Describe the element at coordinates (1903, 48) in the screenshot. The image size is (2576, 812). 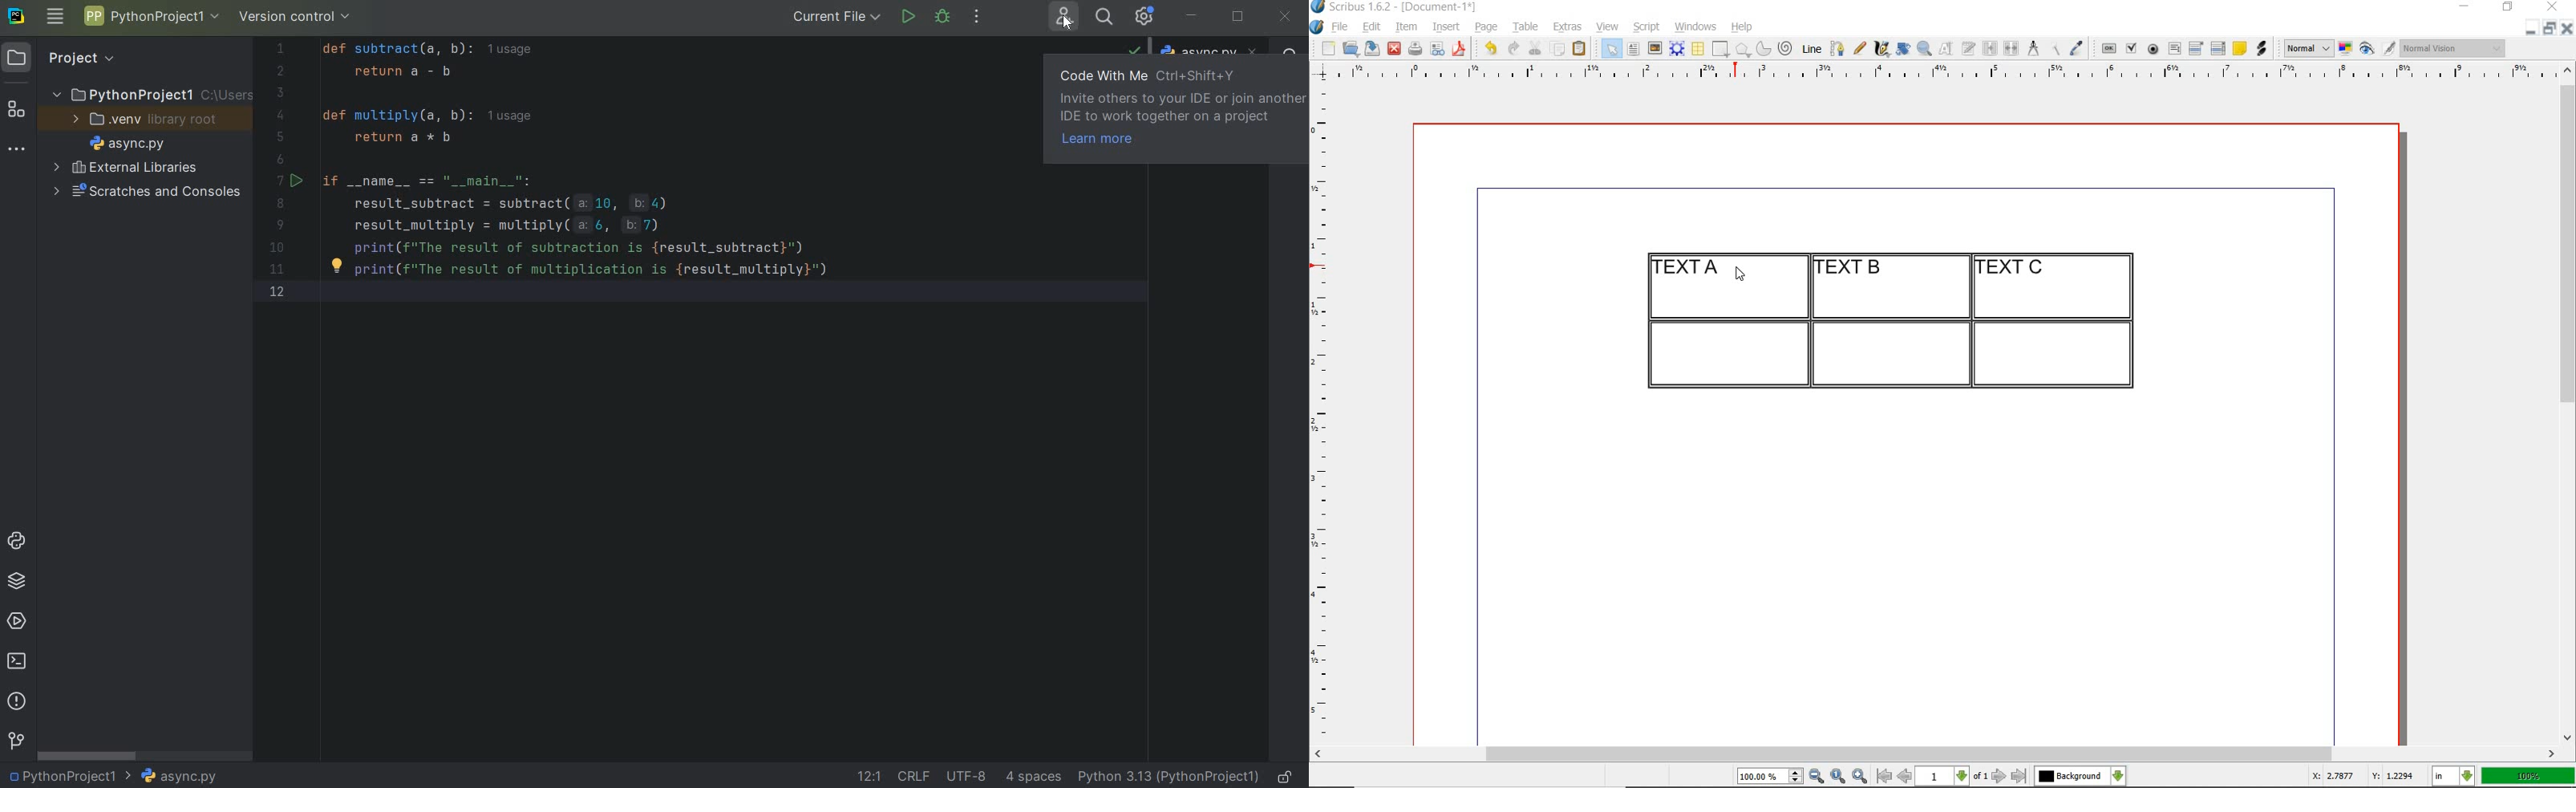
I see `rotate item` at that location.